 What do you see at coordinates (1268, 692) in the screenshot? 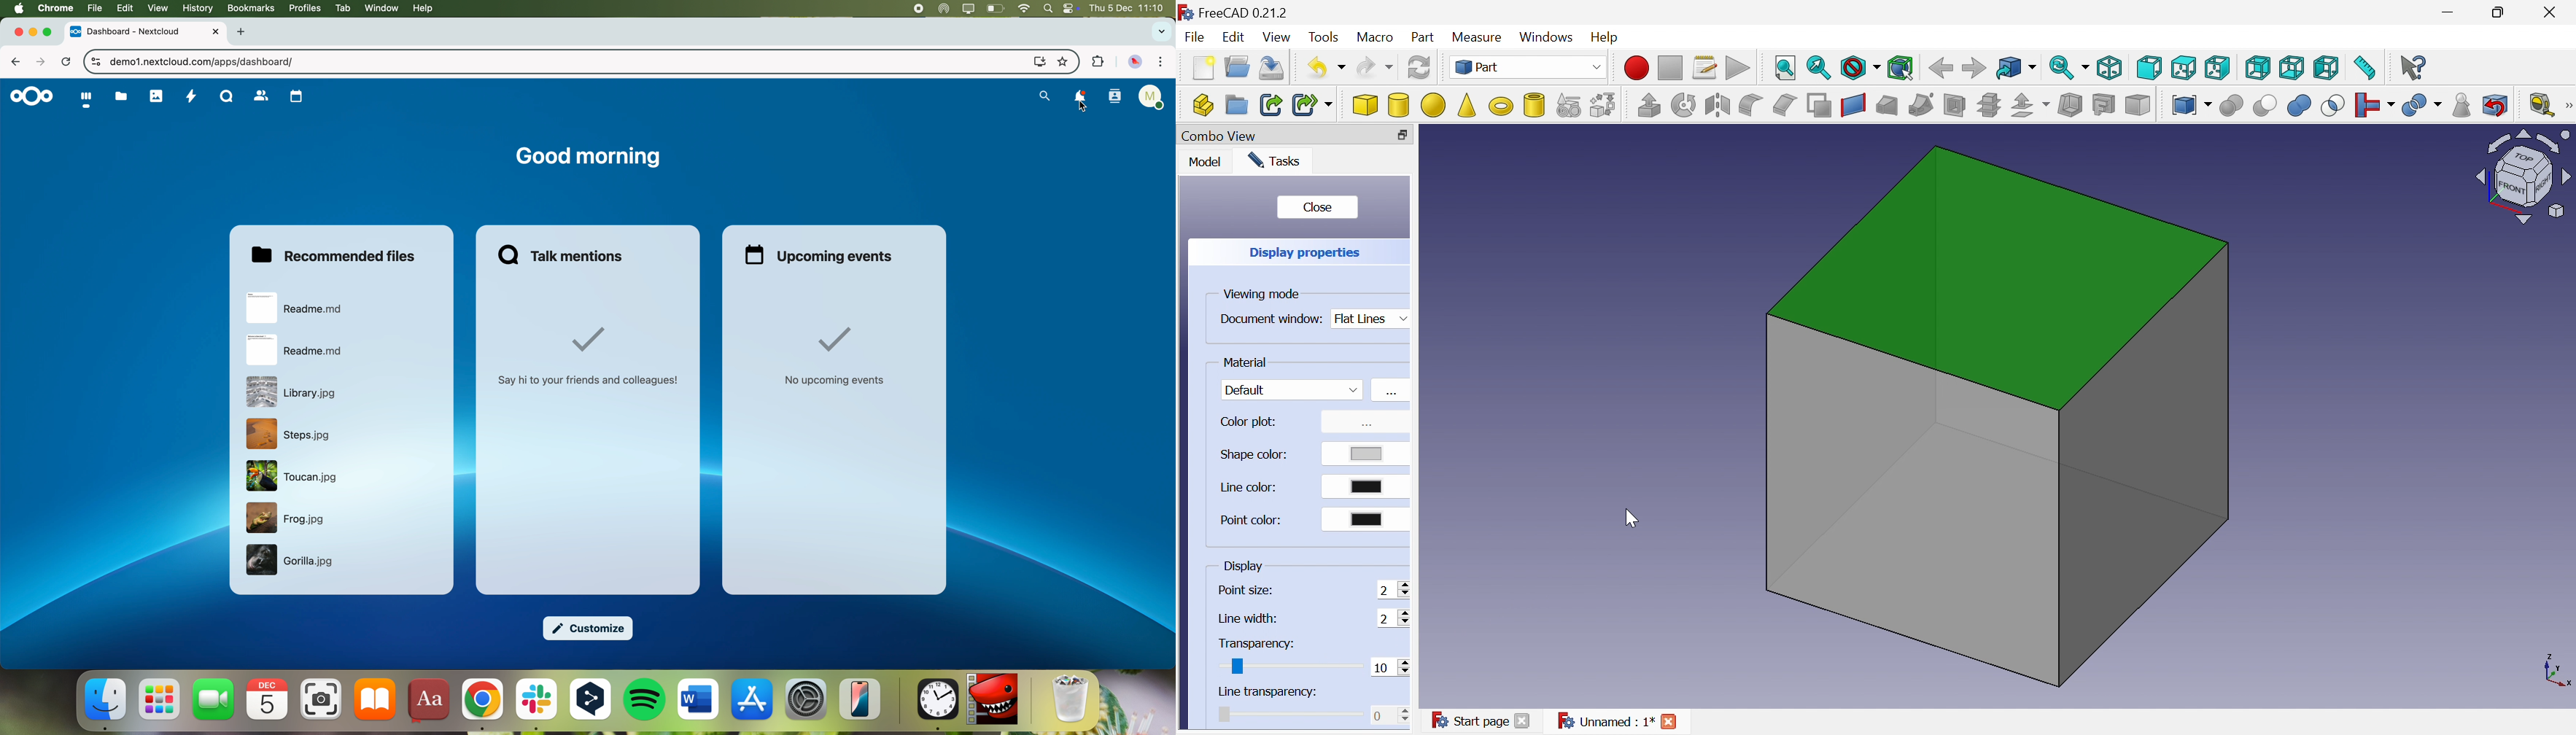
I see `Line transparency` at bounding box center [1268, 692].